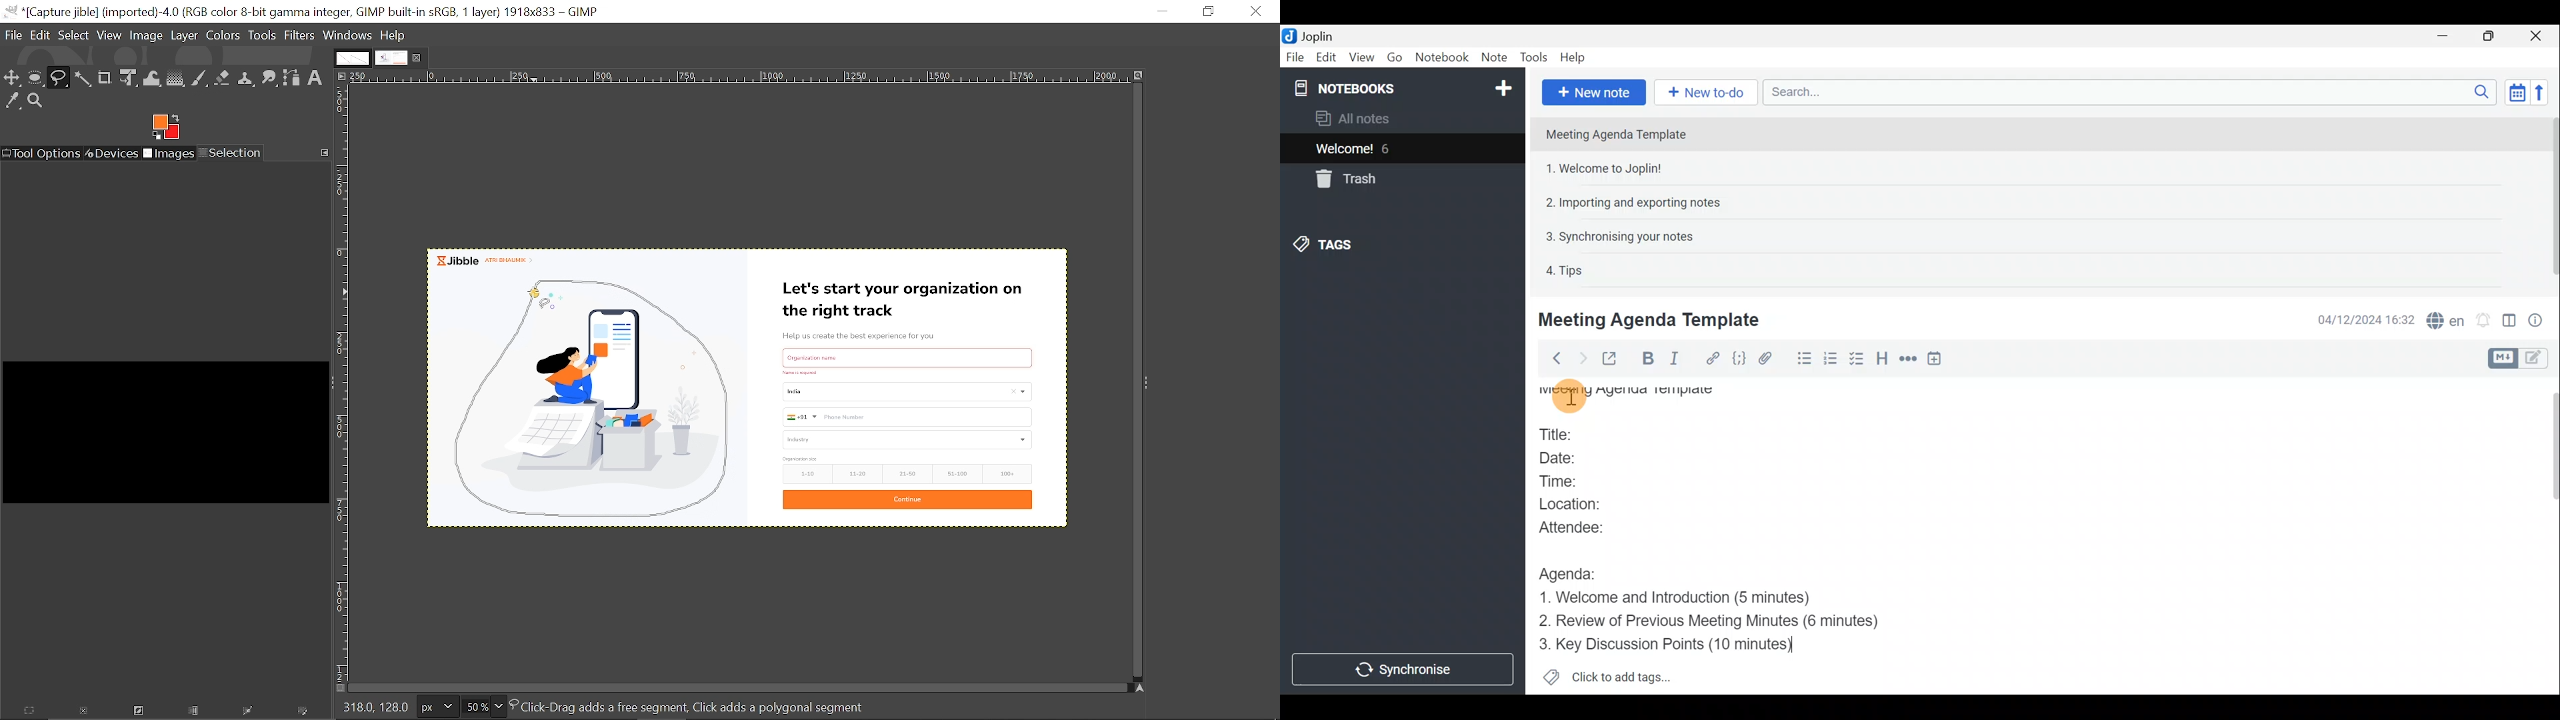 The image size is (2576, 728). Describe the element at coordinates (2539, 93) in the screenshot. I see `Reverse sort order` at that location.